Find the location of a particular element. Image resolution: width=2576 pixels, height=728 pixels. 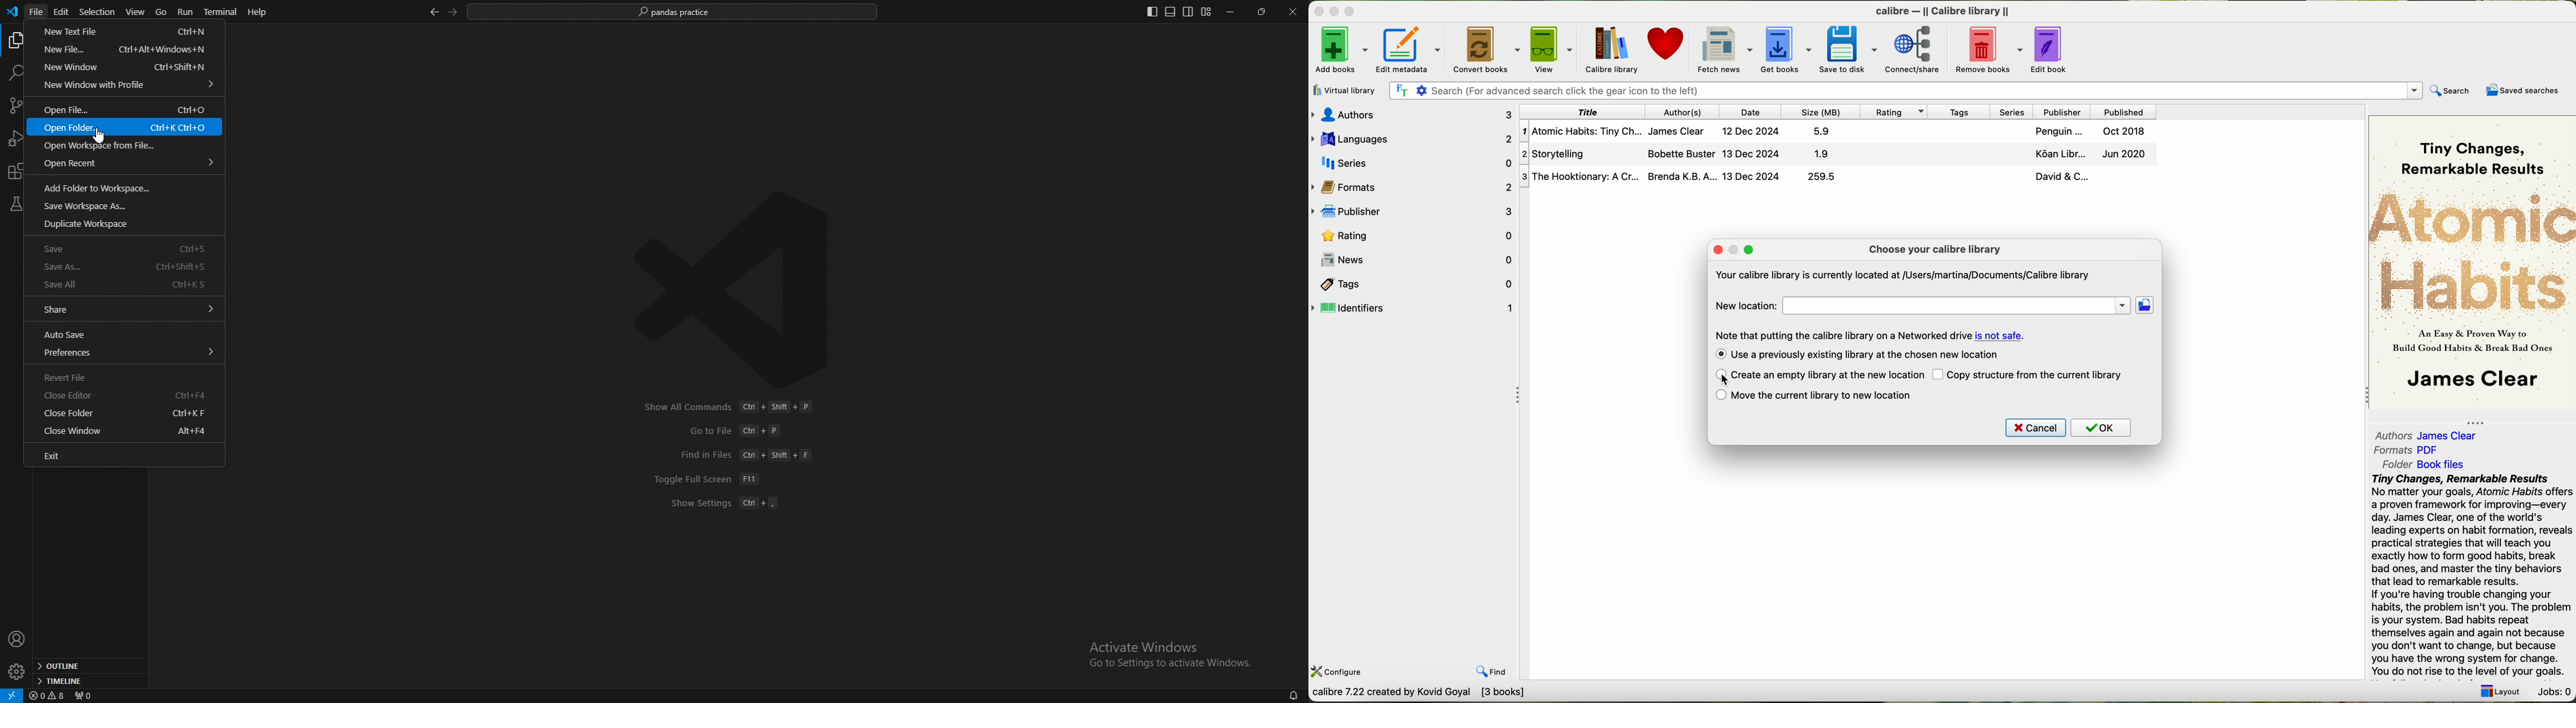

folder: Book Files is located at coordinates (2424, 465).